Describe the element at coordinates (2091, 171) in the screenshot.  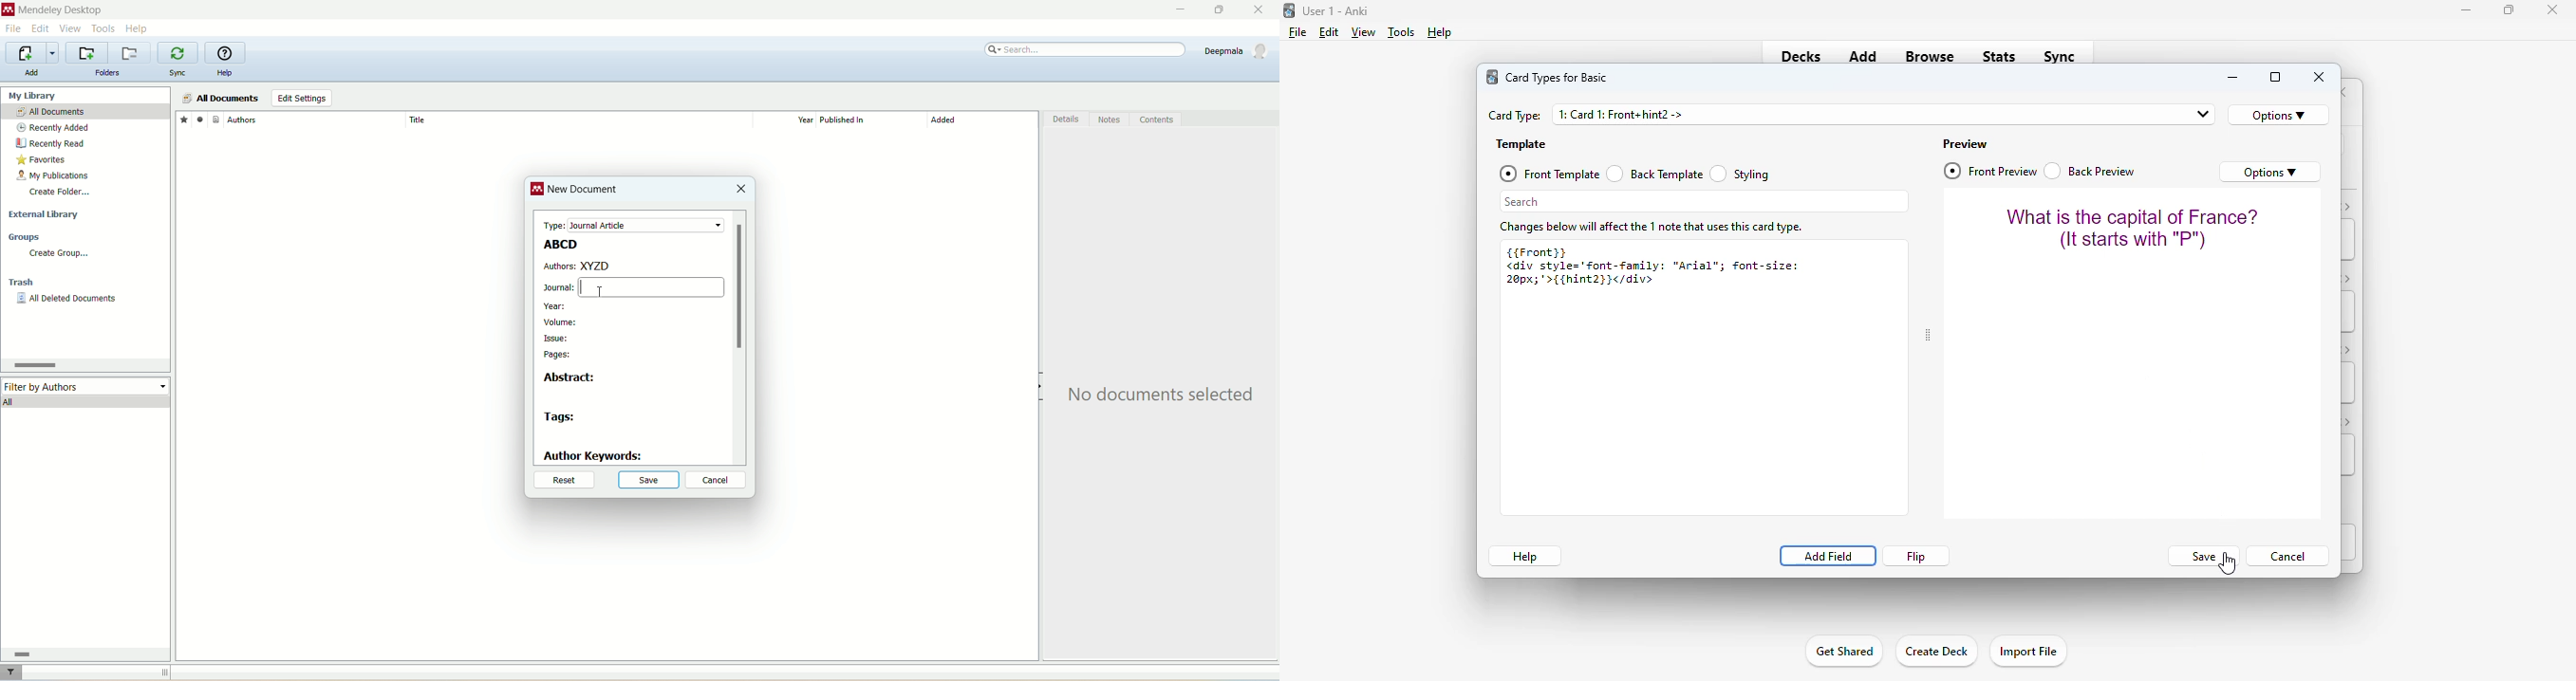
I see `back preview` at that location.